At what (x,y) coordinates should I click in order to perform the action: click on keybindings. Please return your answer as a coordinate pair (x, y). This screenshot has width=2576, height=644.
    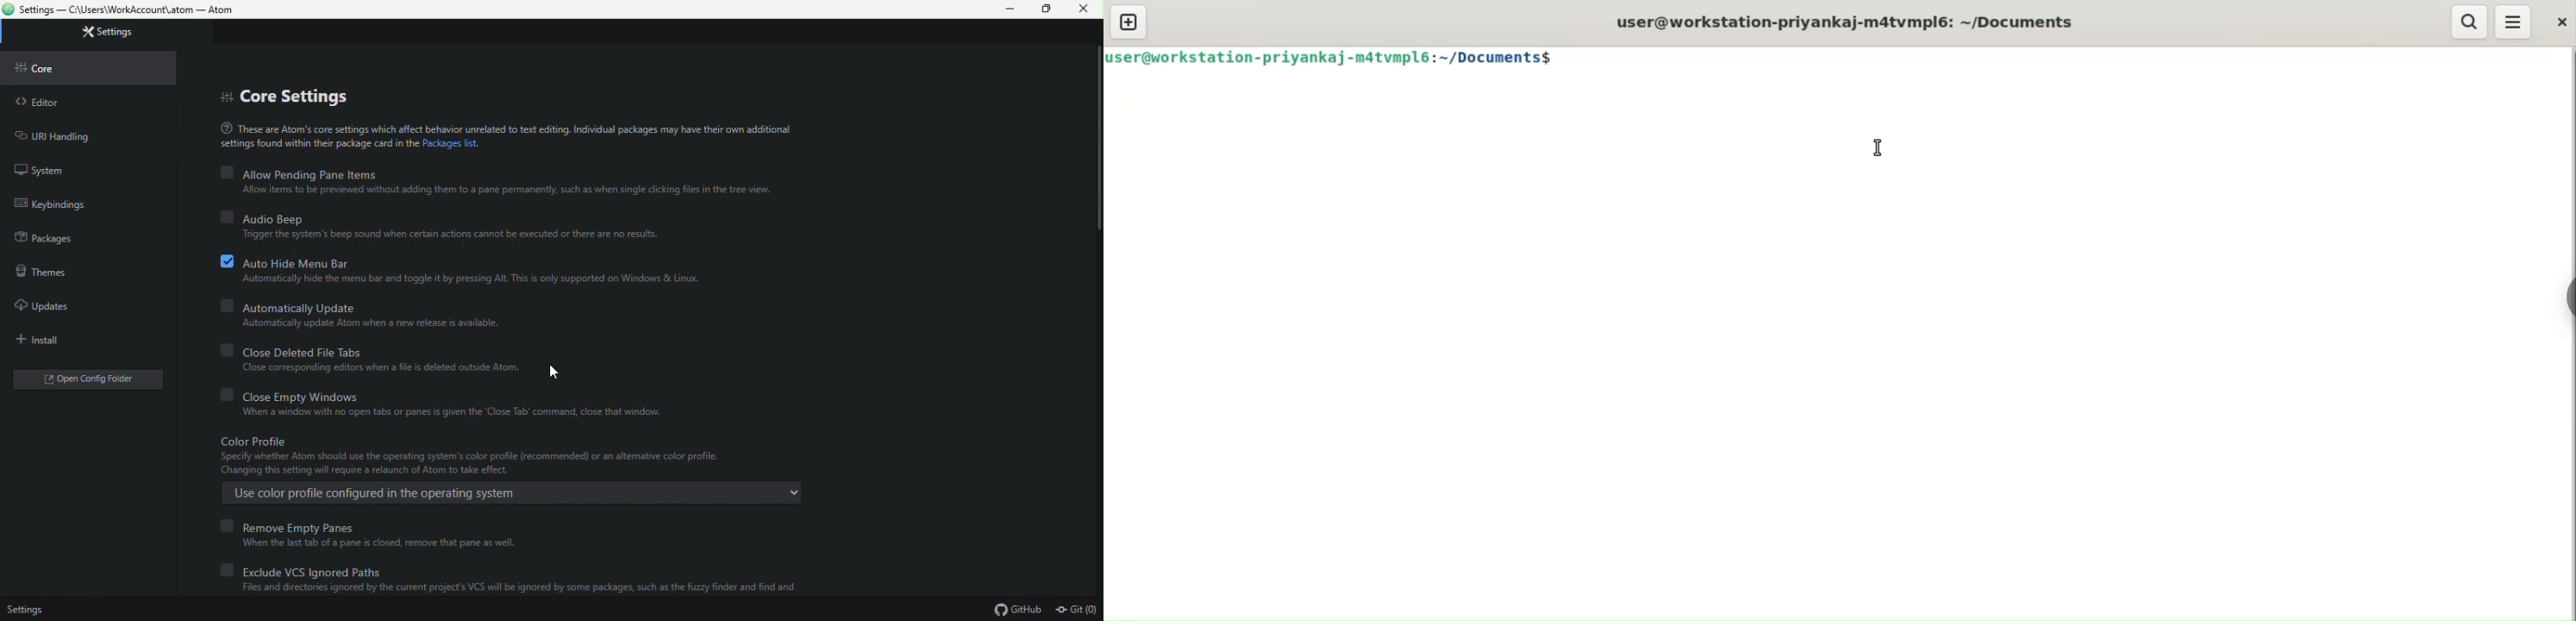
    Looking at the image, I should click on (81, 206).